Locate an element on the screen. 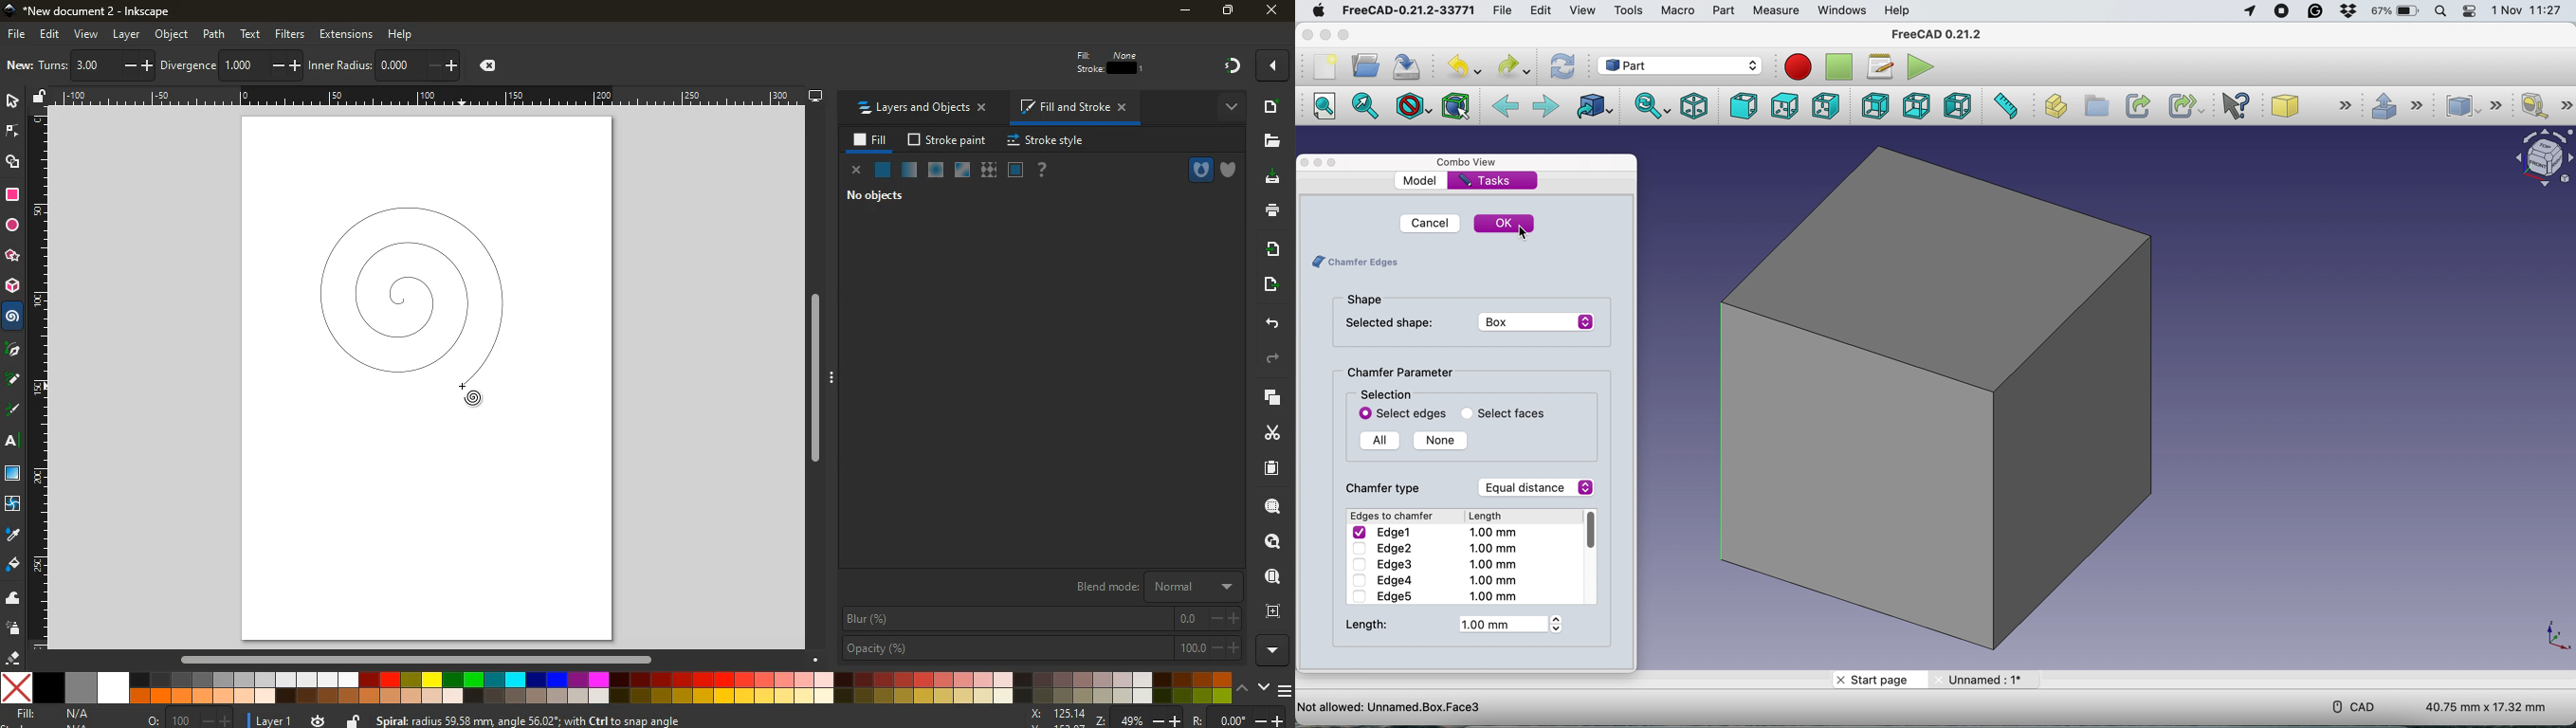 The height and width of the screenshot is (728, 2576). measure is located at coordinates (1779, 10).